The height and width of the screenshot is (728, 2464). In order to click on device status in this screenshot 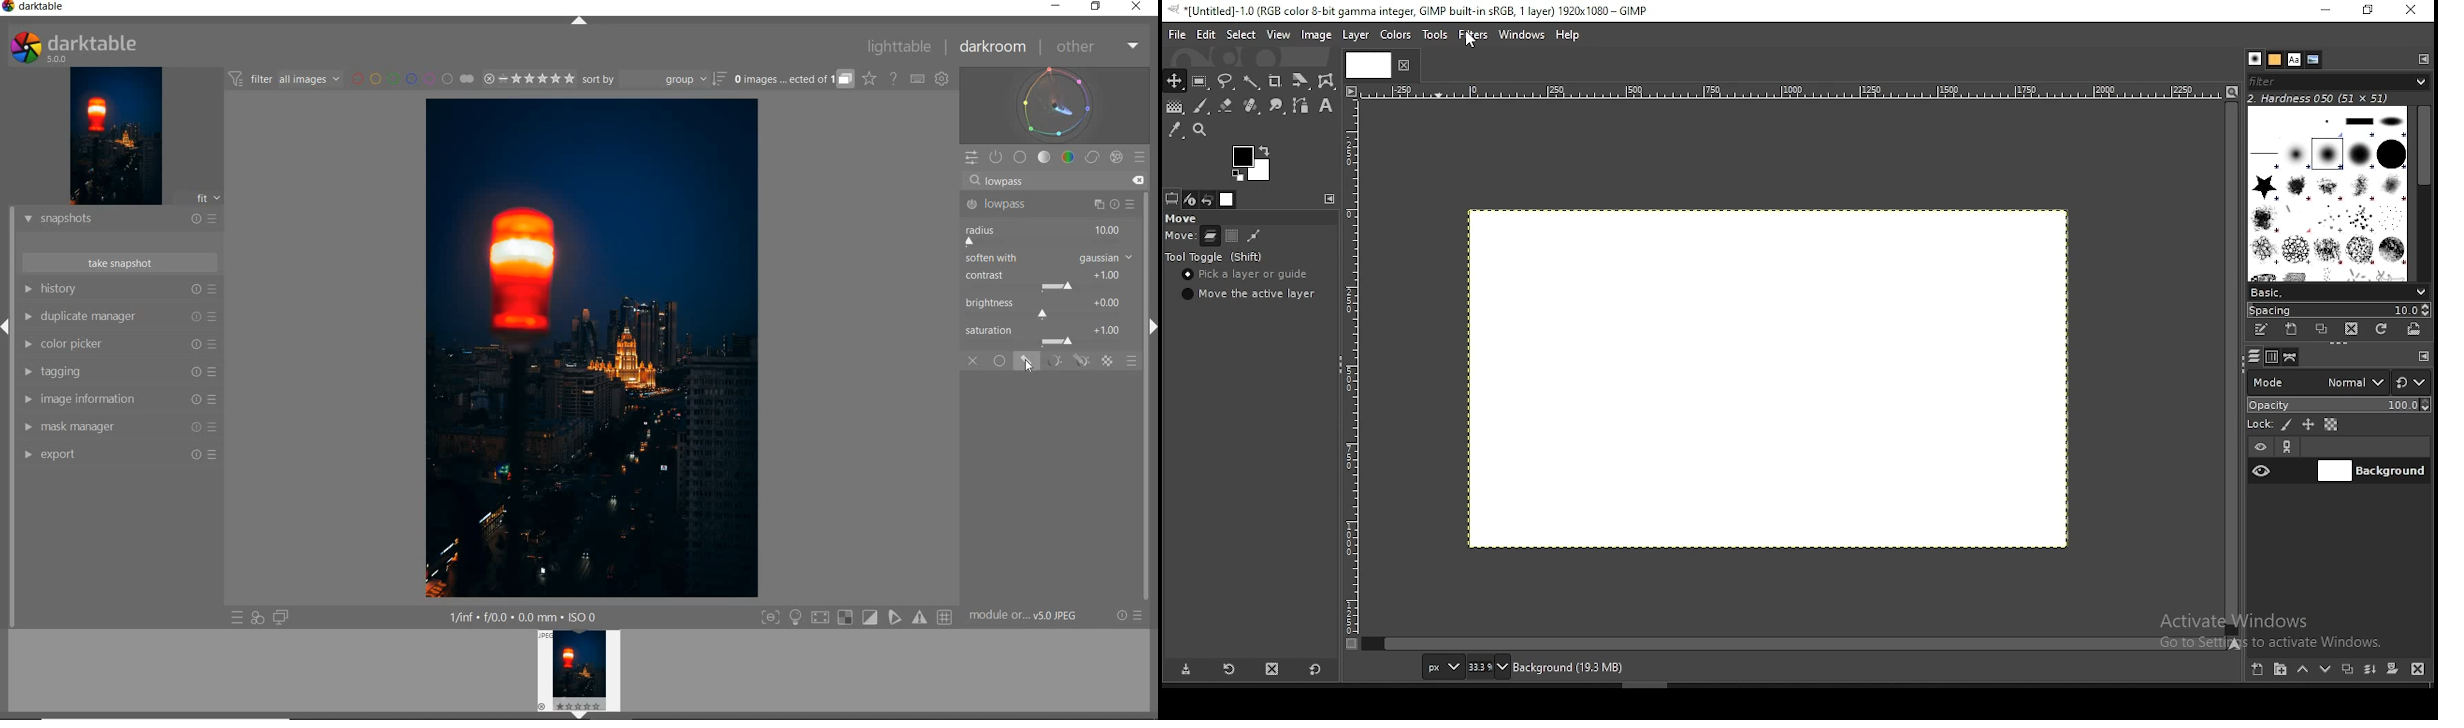, I will do `click(1190, 199)`.